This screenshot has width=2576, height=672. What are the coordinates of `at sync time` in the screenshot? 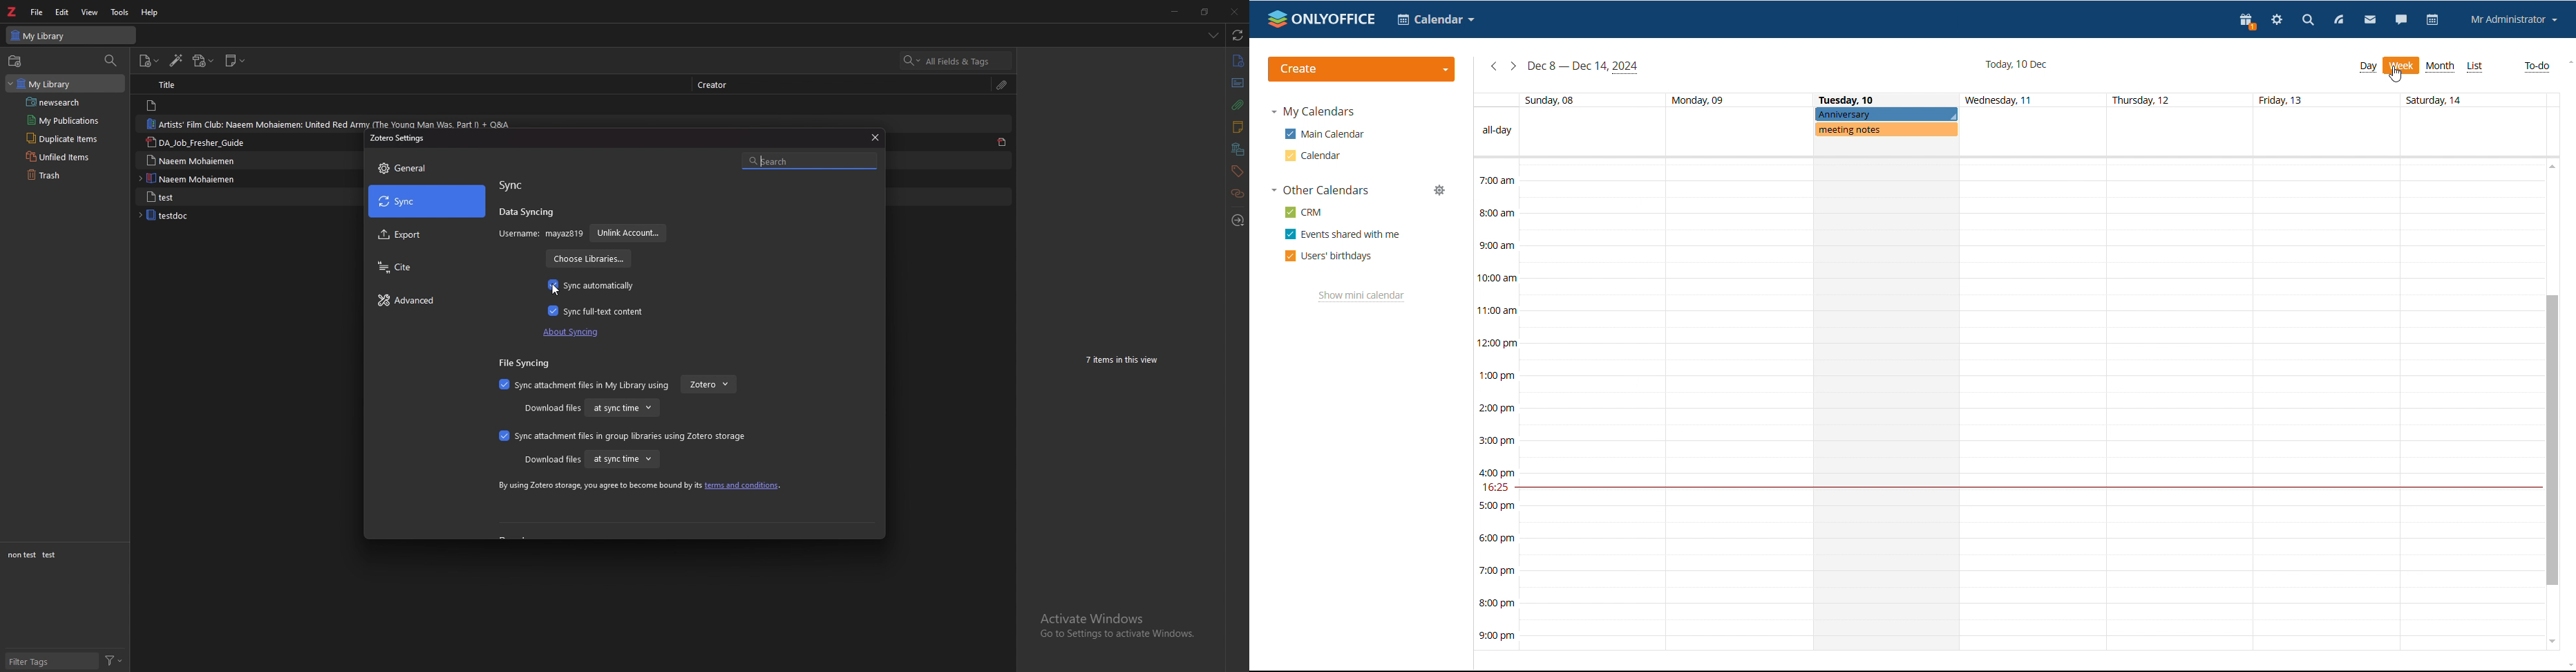 It's located at (622, 407).